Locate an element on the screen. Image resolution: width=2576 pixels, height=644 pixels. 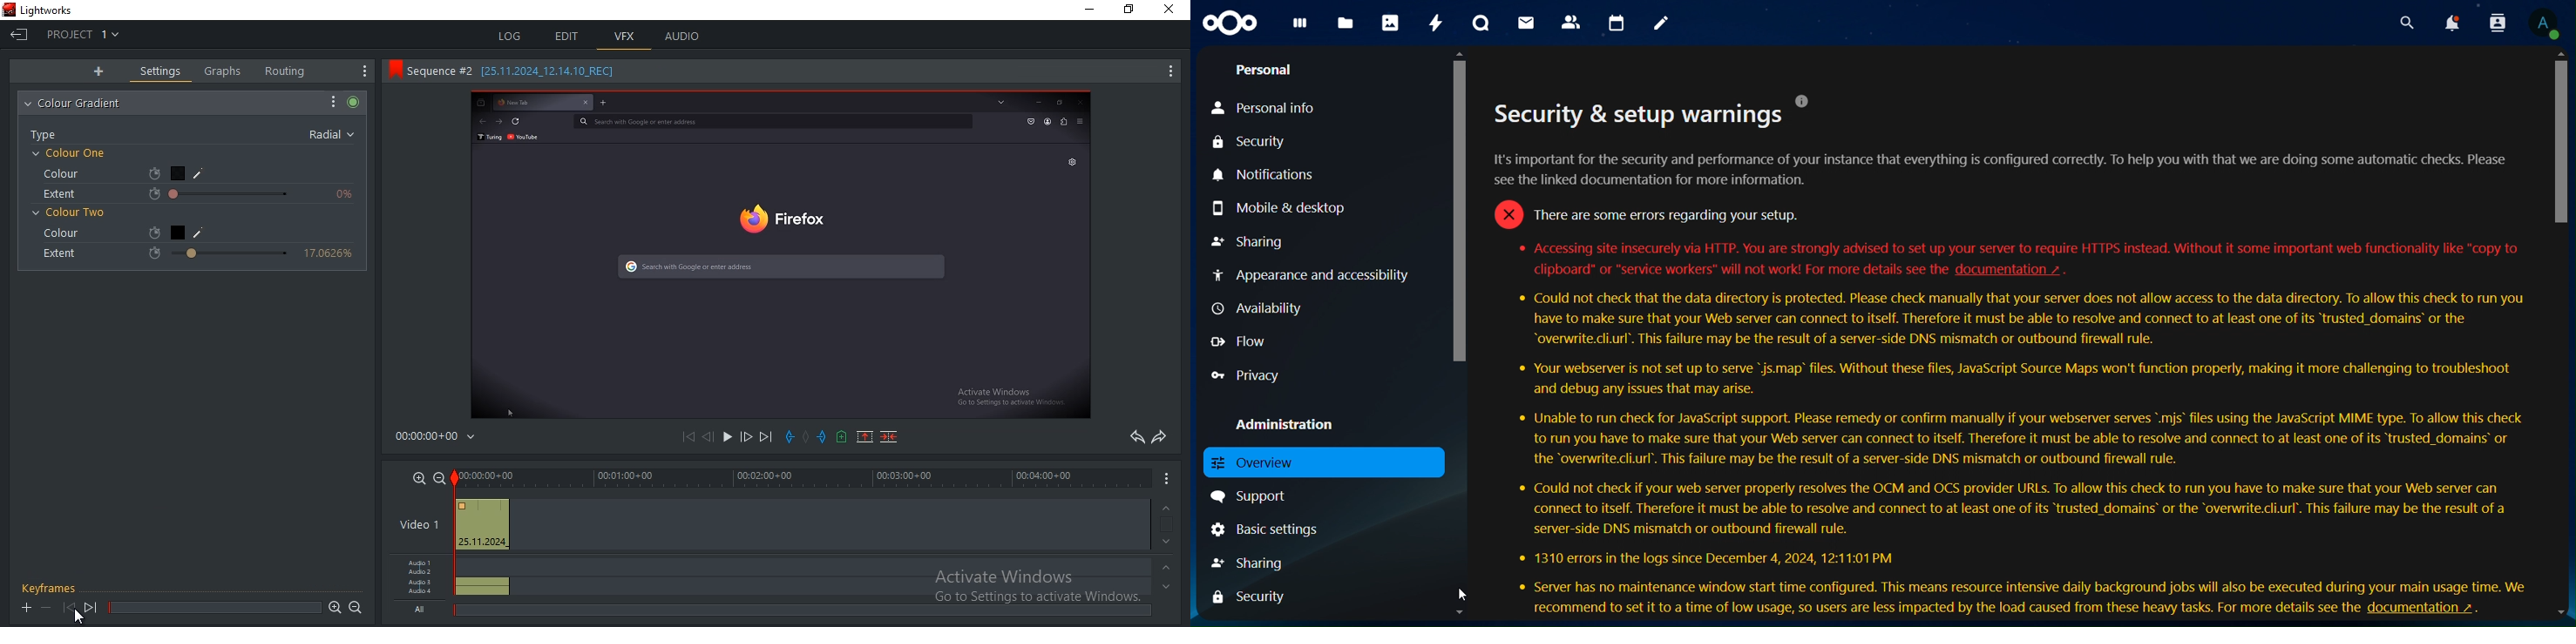
duration icon is located at coordinates (158, 251).